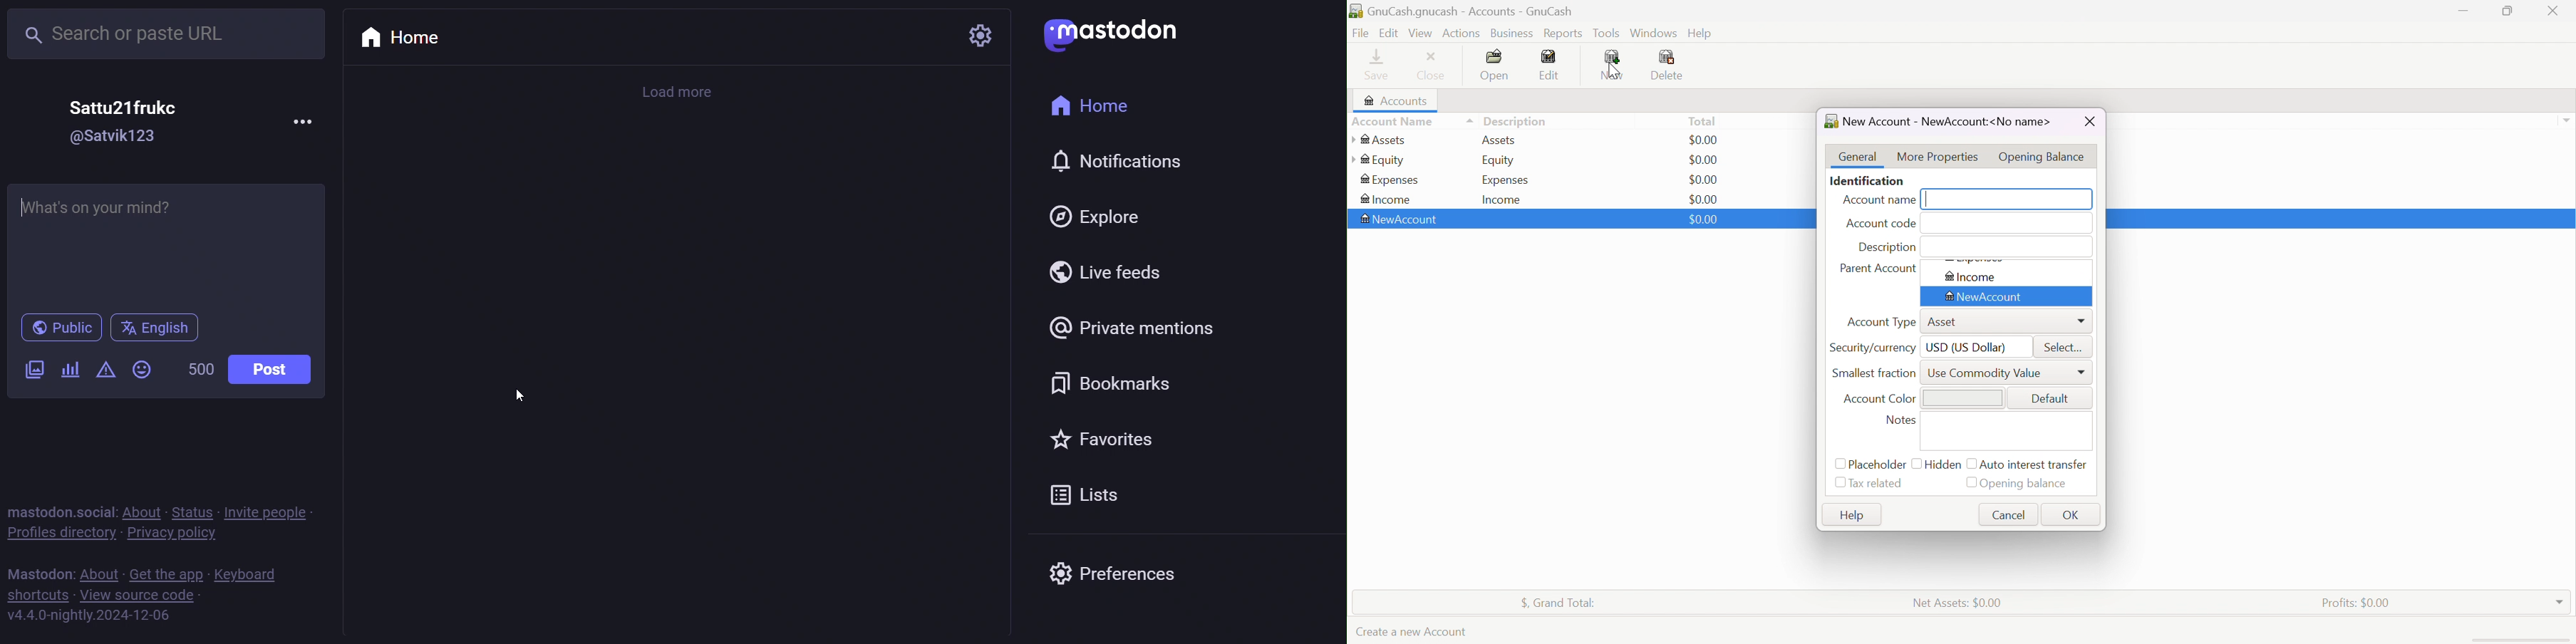 This screenshot has height=644, width=2576. Describe the element at coordinates (1709, 140) in the screenshot. I see `$0.00` at that location.